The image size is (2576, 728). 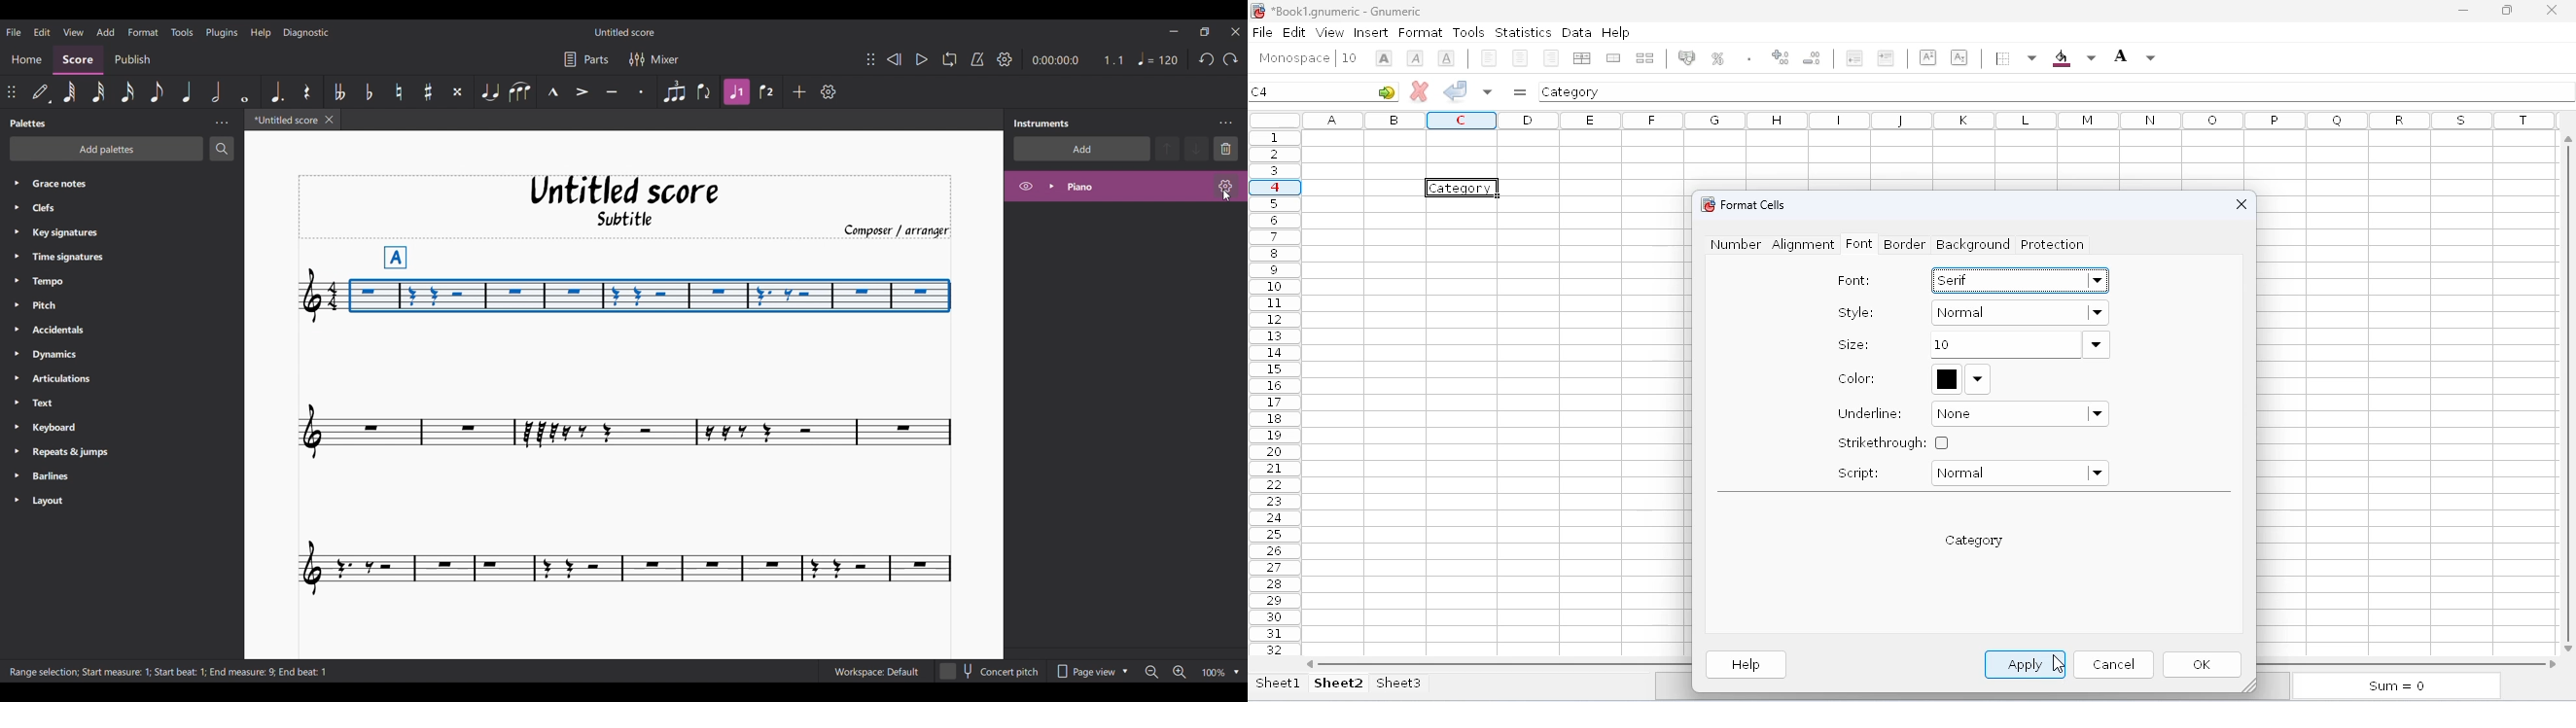 What do you see at coordinates (586, 59) in the screenshot?
I see `Parts` at bounding box center [586, 59].